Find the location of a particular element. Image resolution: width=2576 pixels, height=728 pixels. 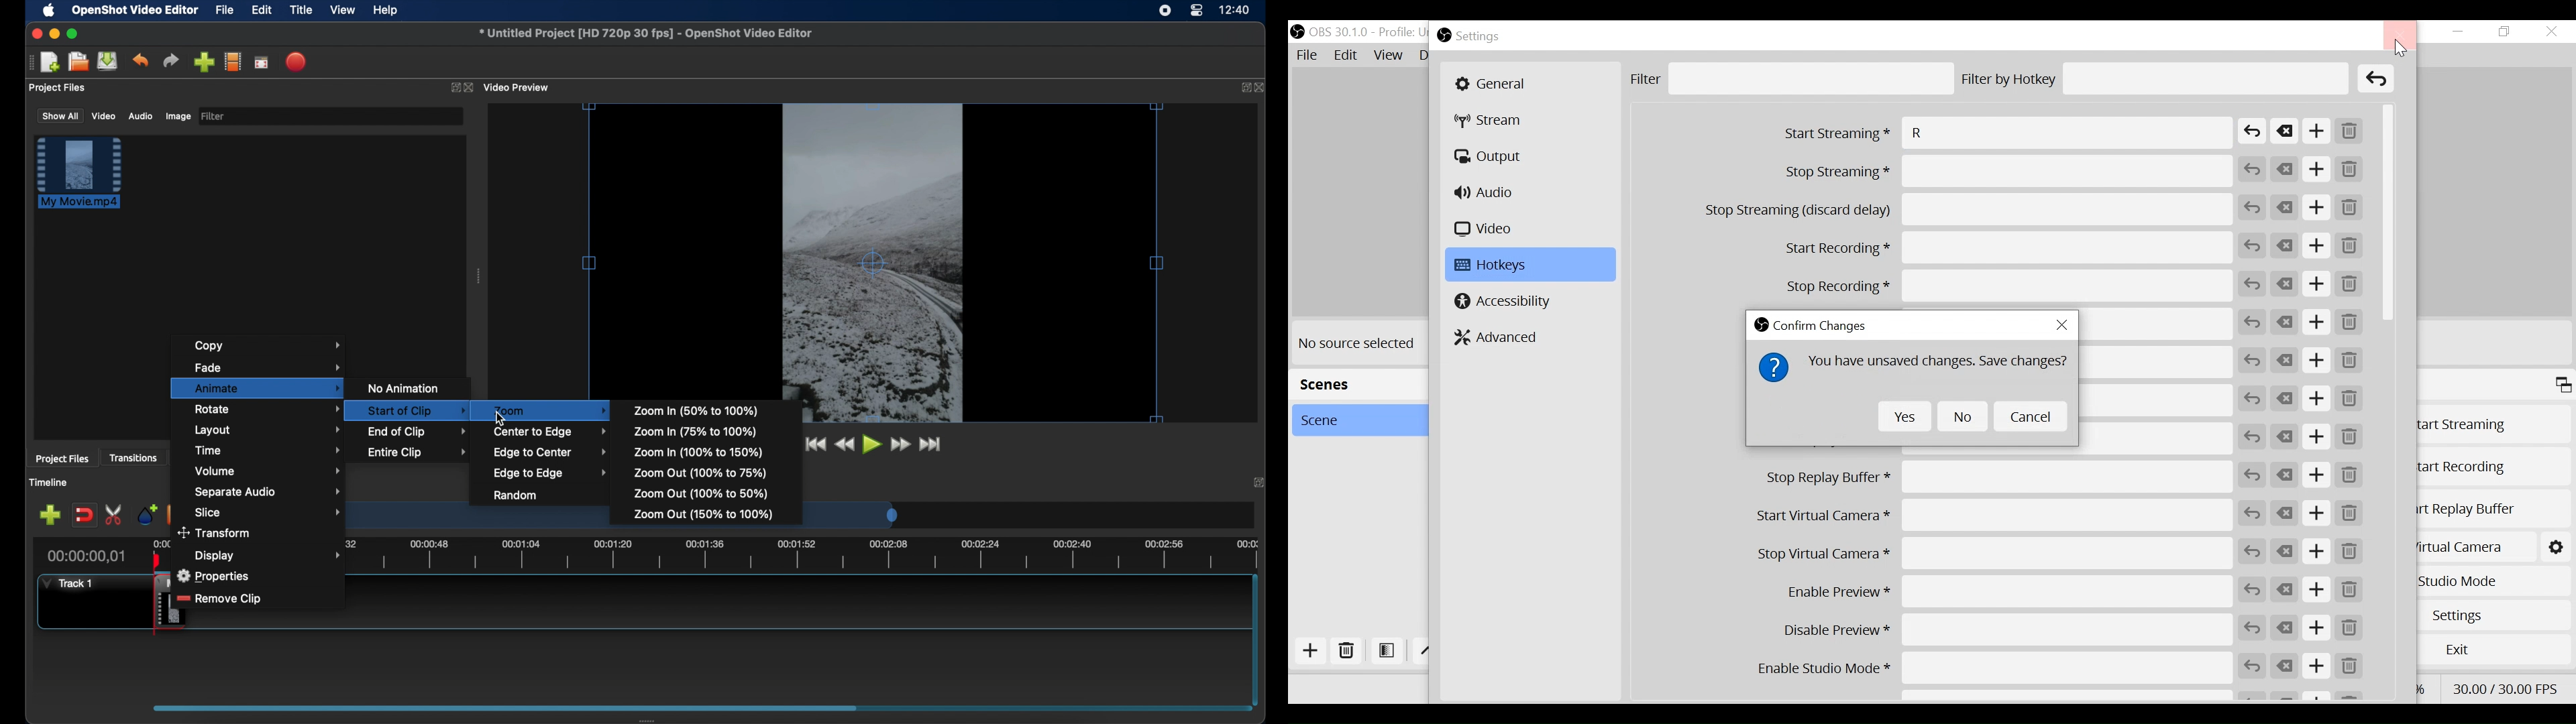

Clear is located at coordinates (2377, 79).